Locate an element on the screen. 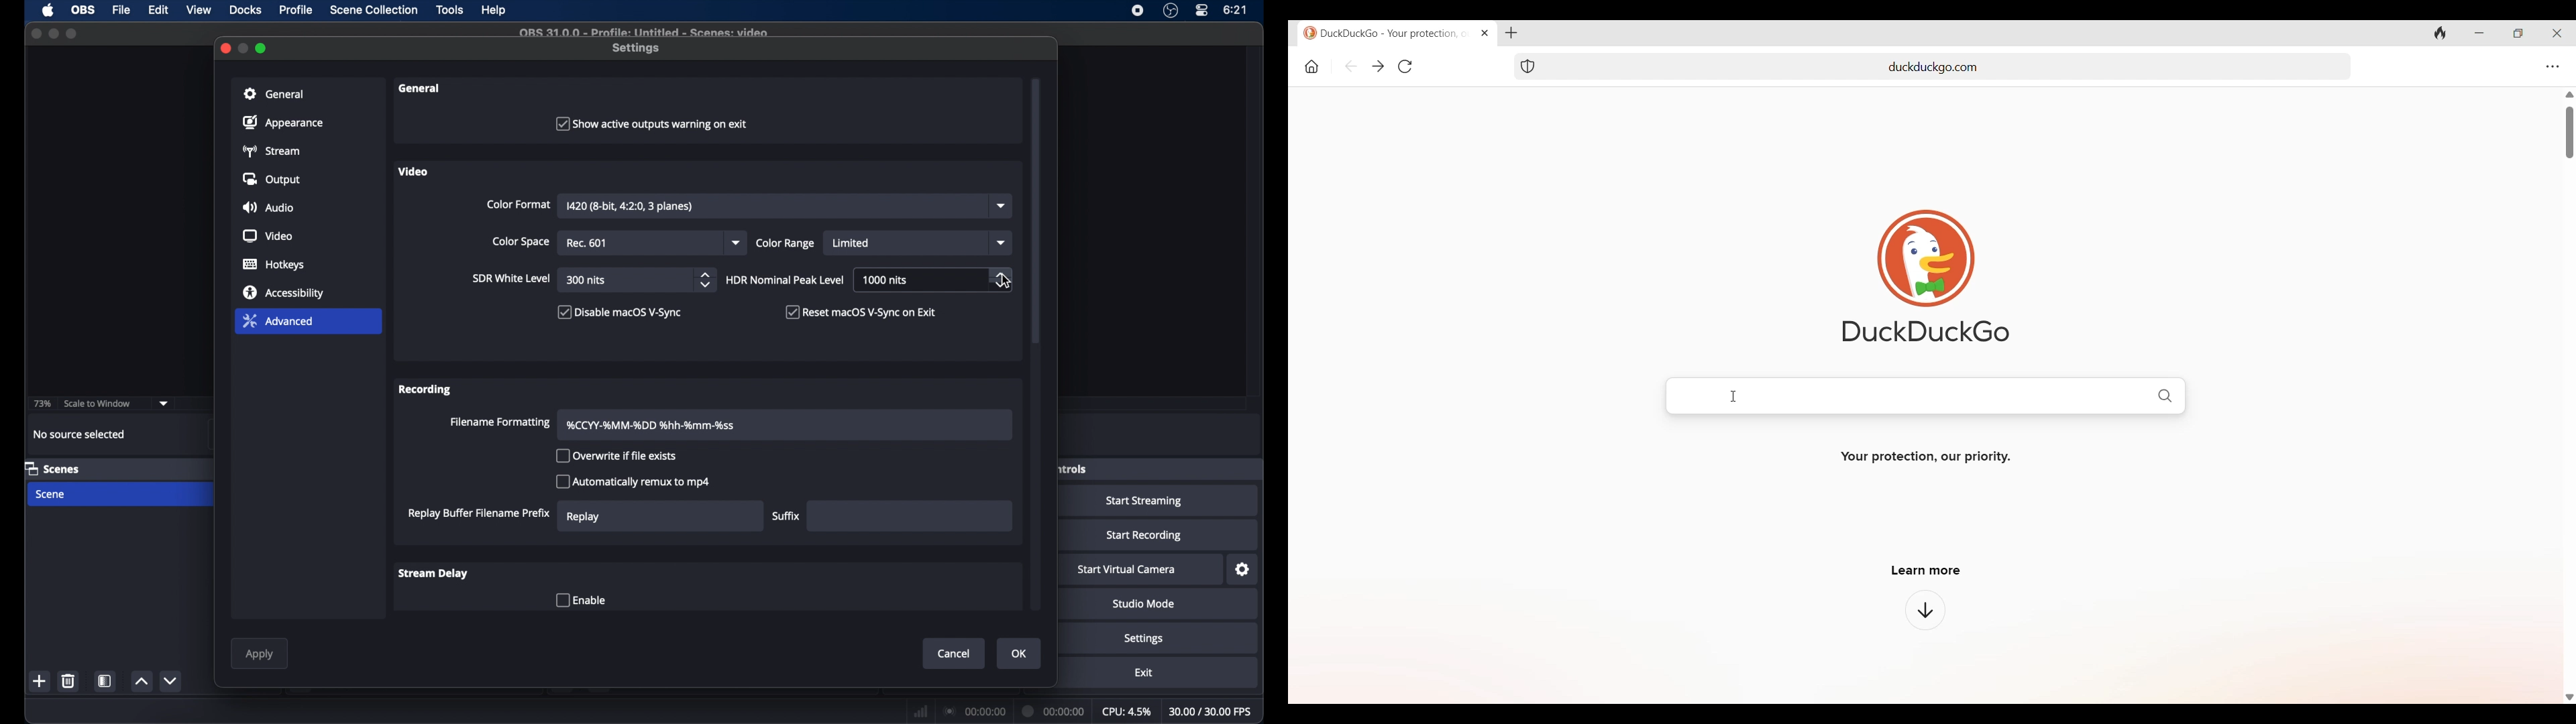 This screenshot has height=728, width=2576. dropdown is located at coordinates (737, 243).